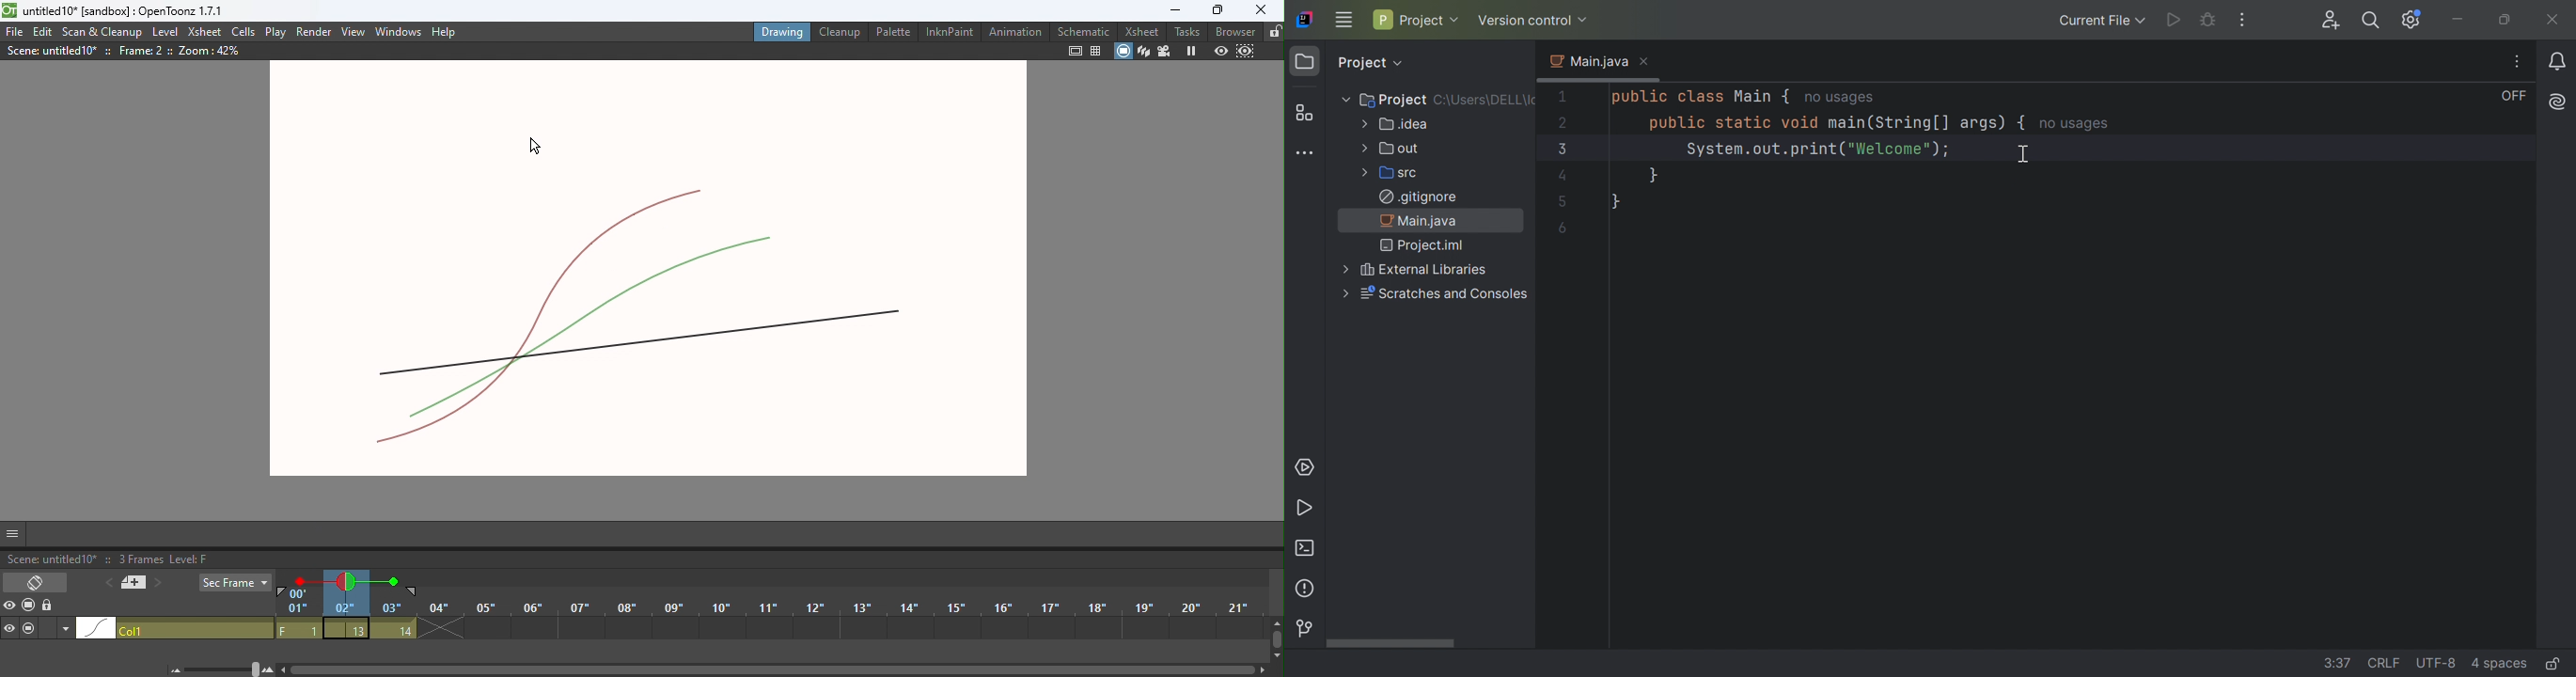 The image size is (2576, 700). I want to click on 14, so click(393, 629).